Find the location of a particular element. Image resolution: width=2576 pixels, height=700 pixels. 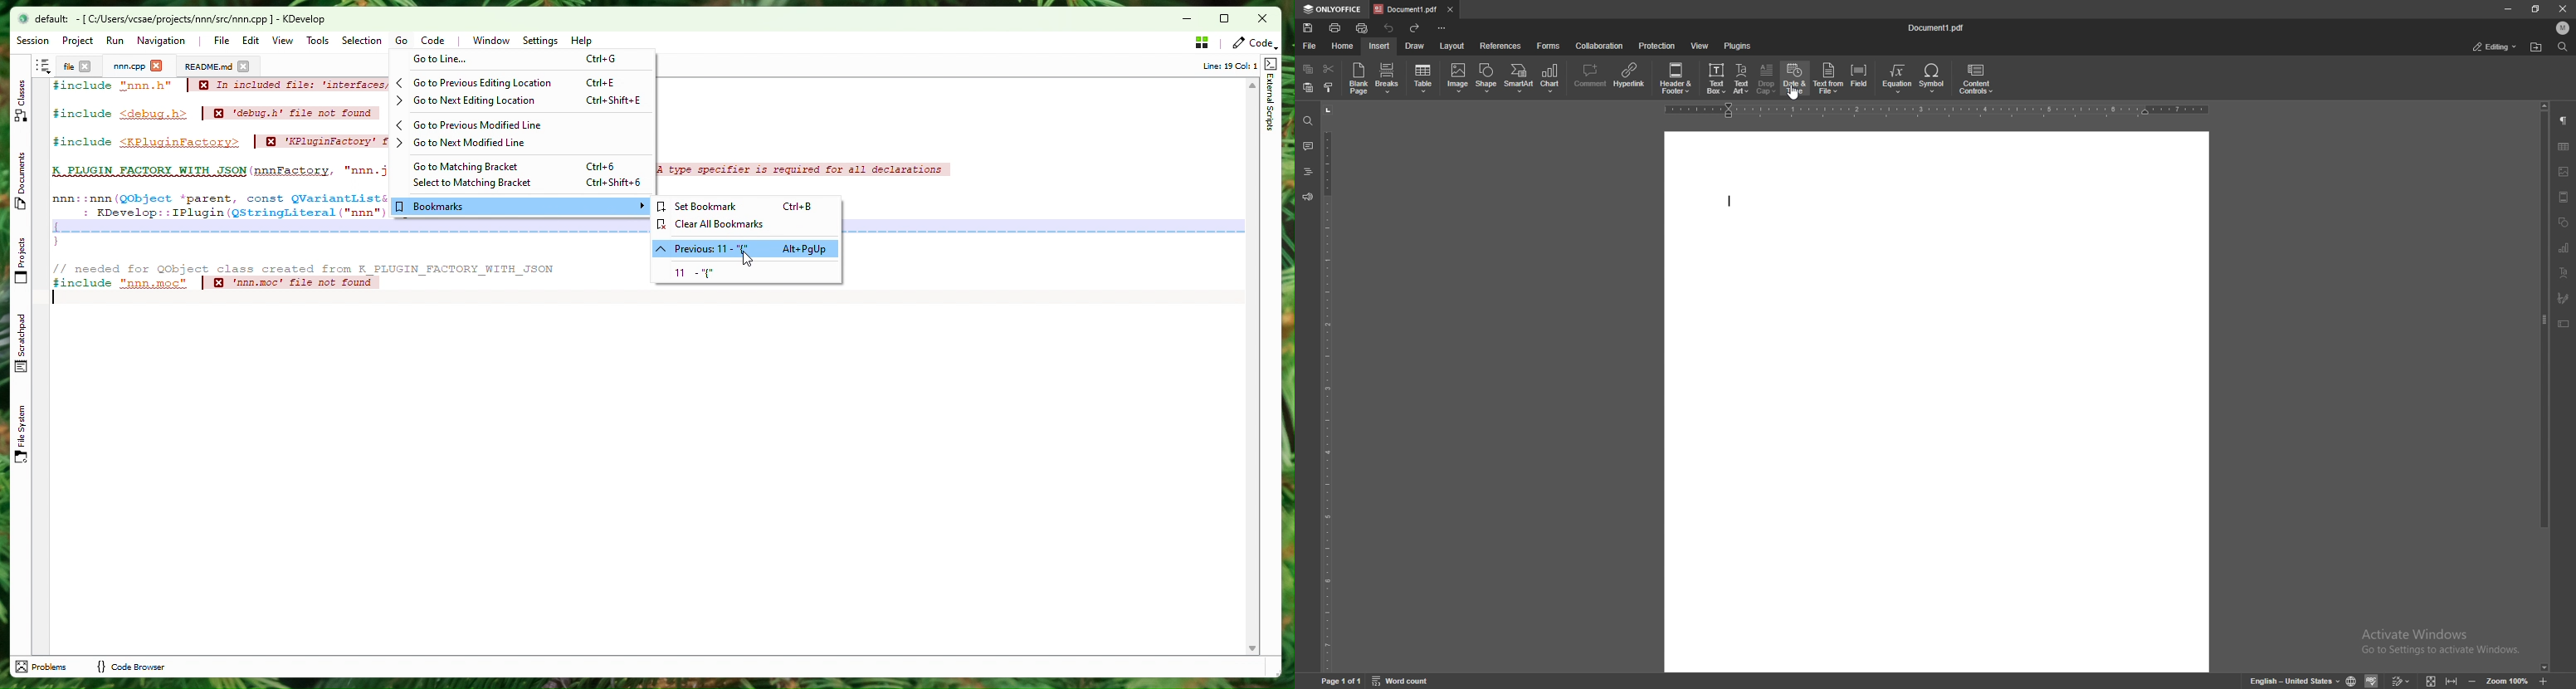

print is located at coordinates (1335, 28).